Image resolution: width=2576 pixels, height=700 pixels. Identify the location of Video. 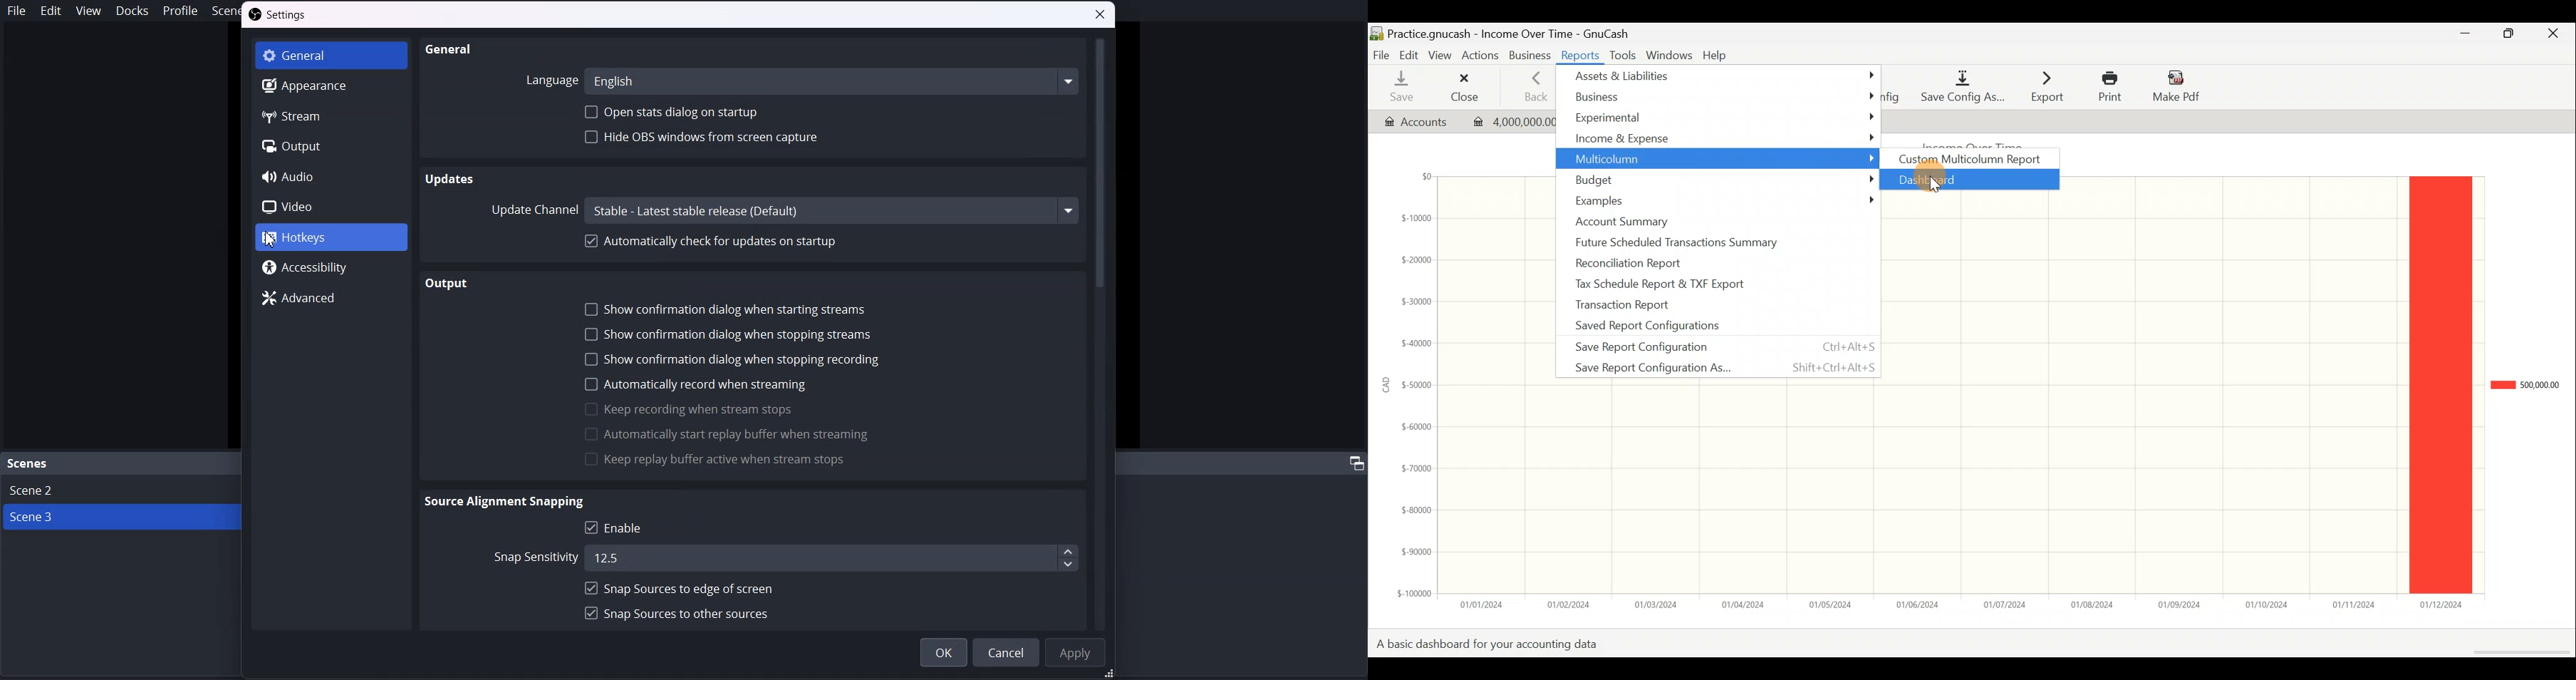
(331, 206).